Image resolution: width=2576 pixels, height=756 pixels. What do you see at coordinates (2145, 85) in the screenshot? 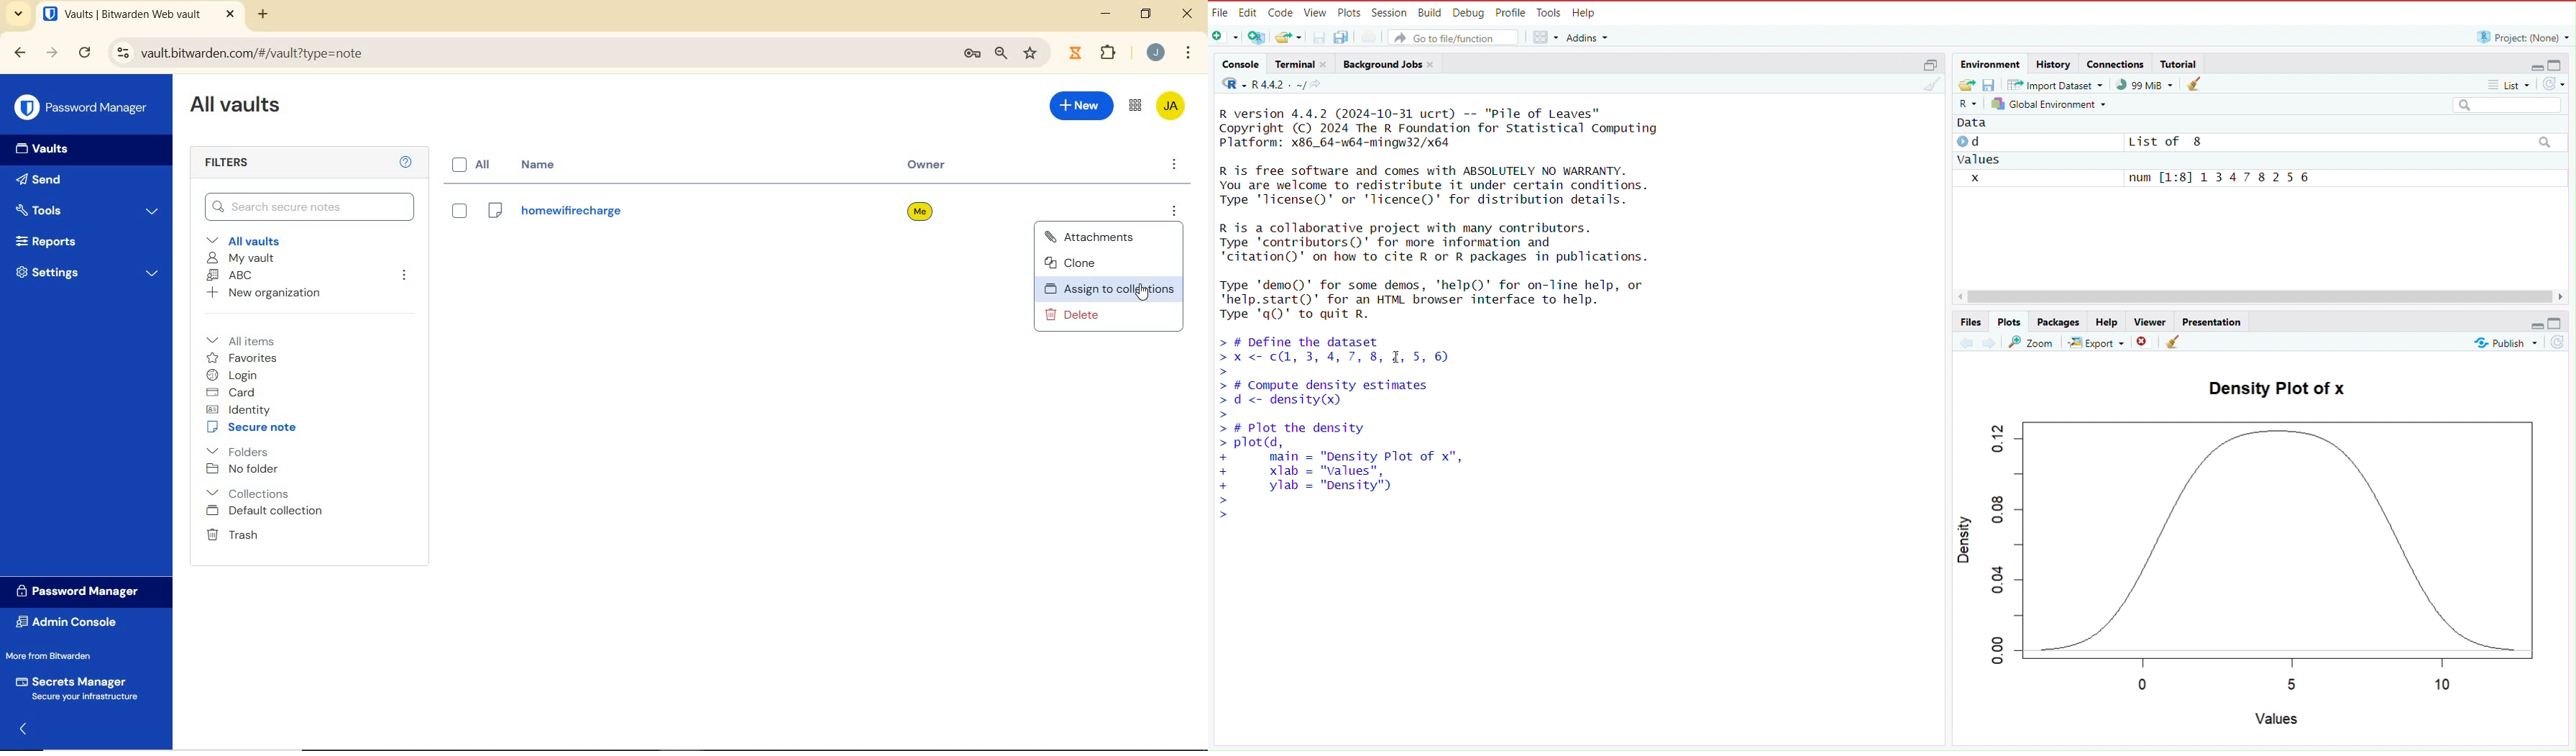
I see `99 MiB` at bounding box center [2145, 85].